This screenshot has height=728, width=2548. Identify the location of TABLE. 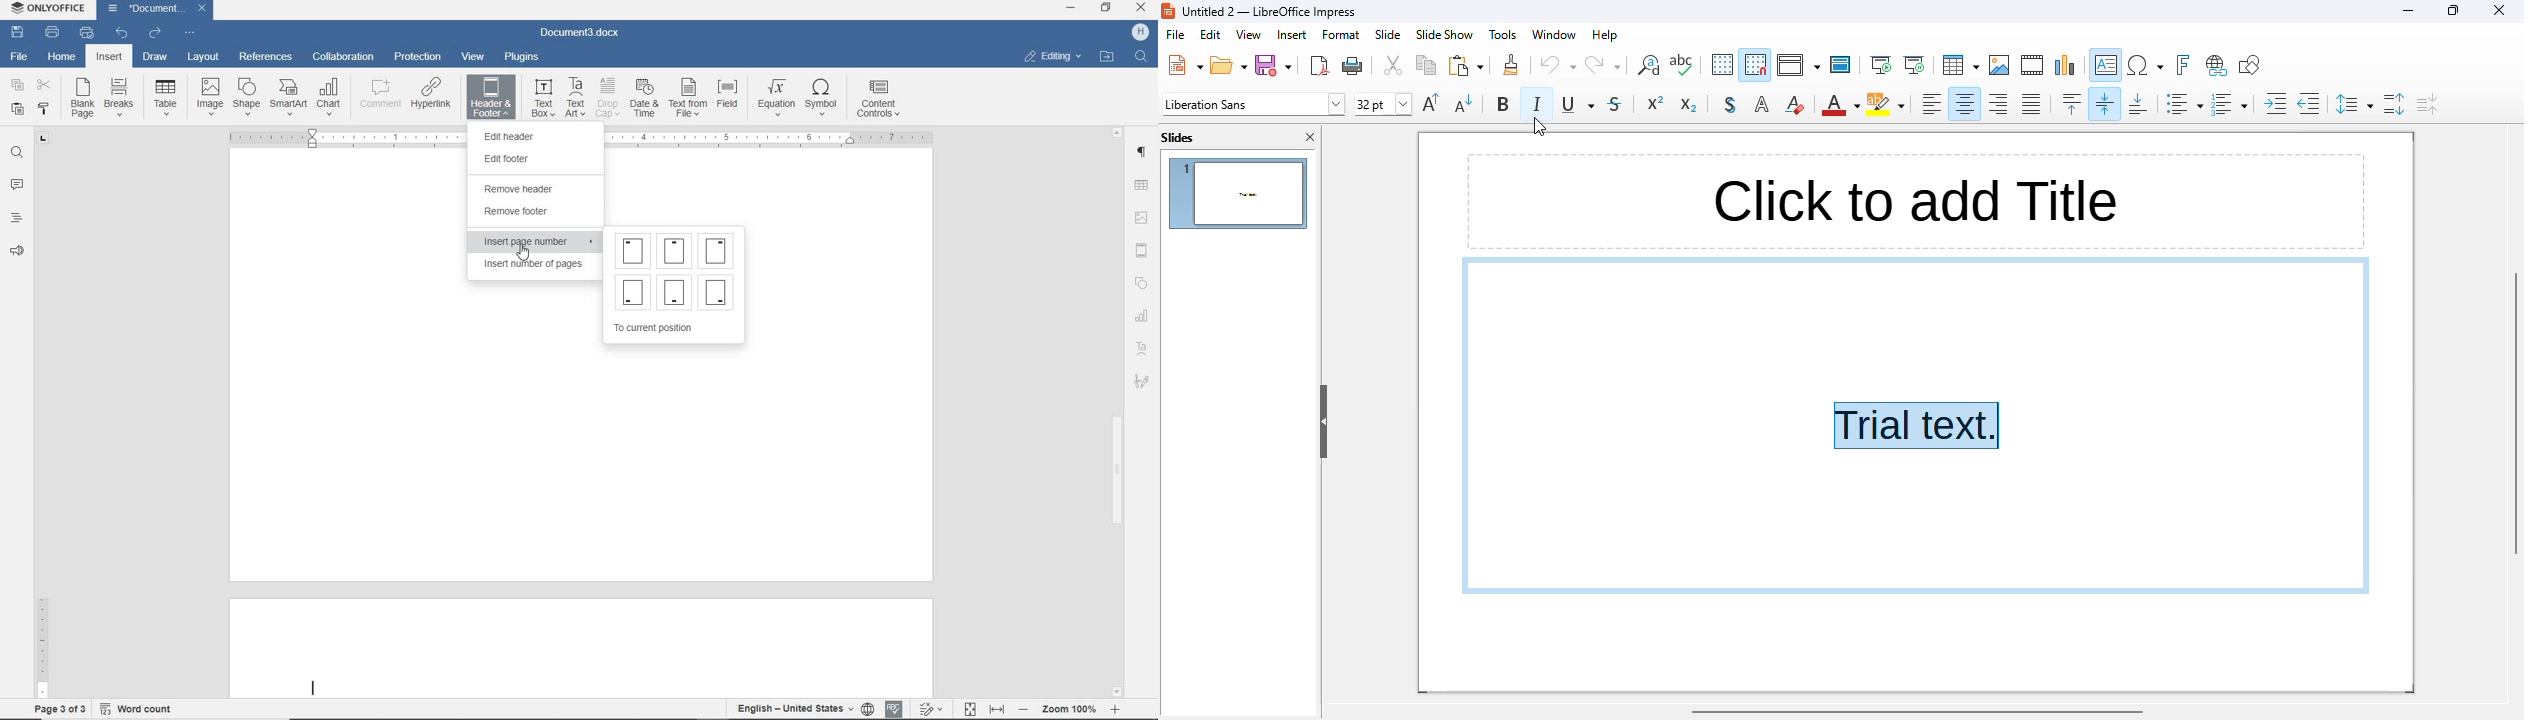
(1143, 184).